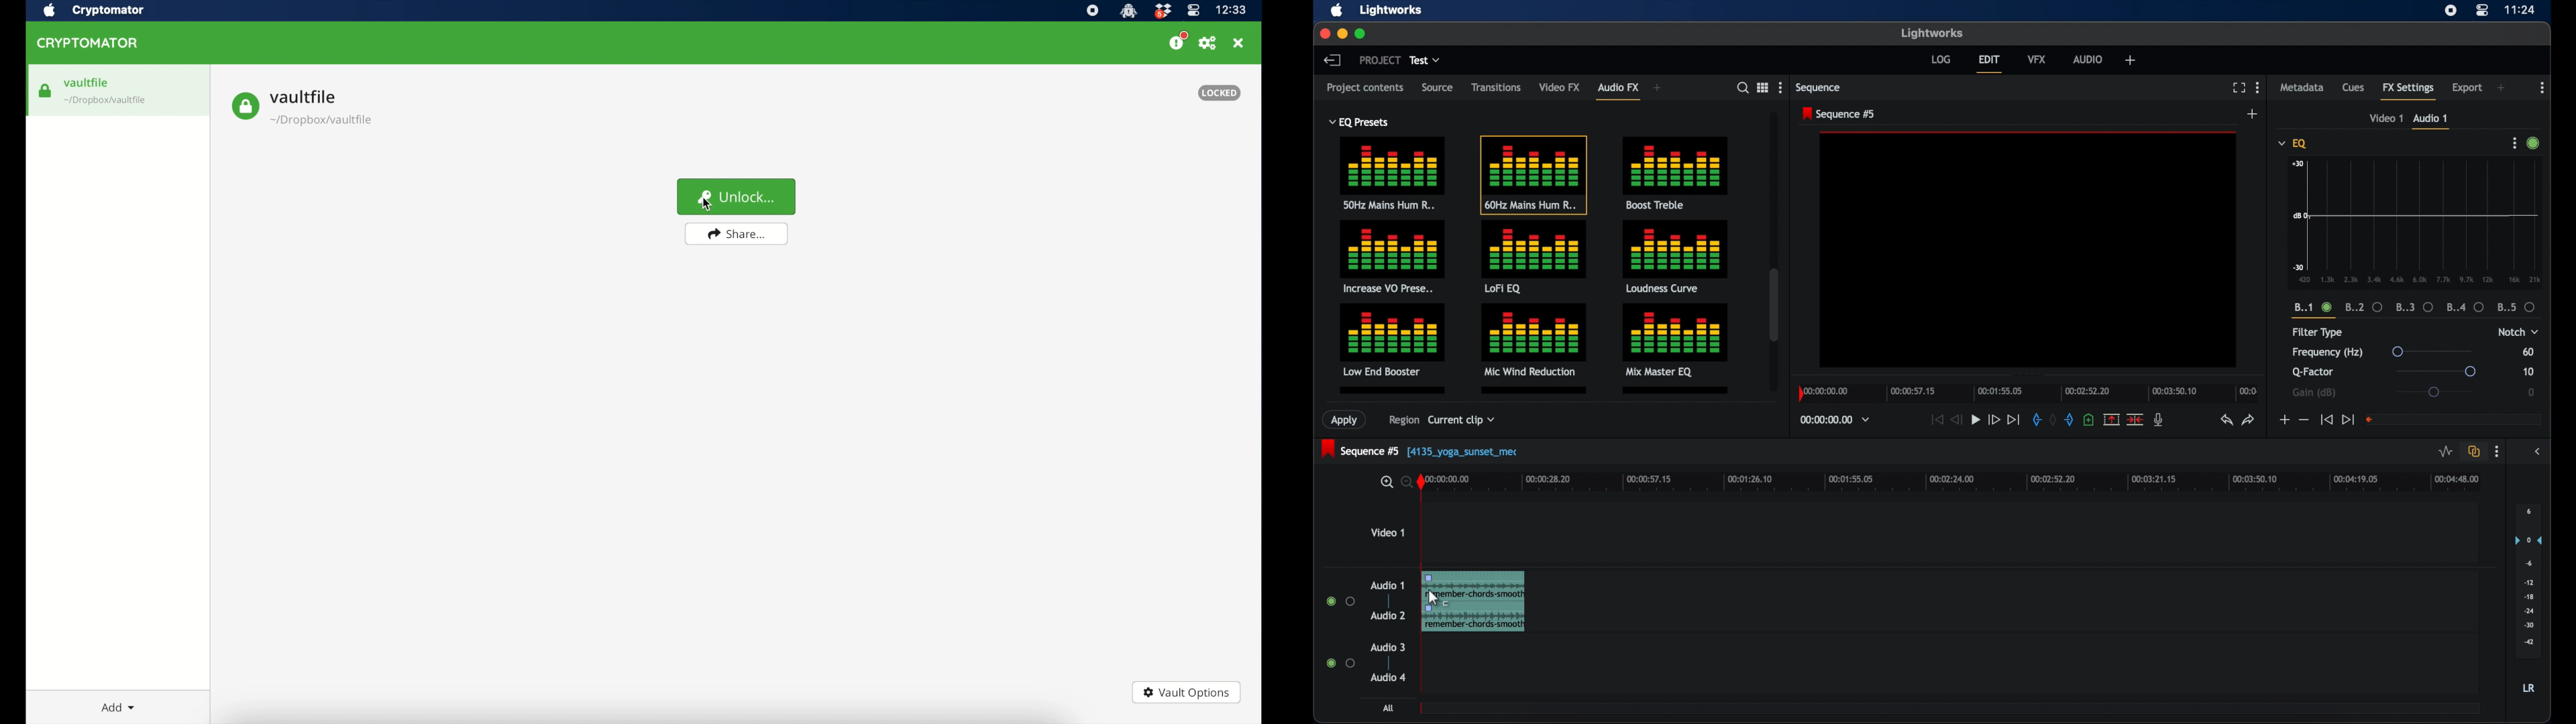  Describe the element at coordinates (2412, 223) in the screenshot. I see `graph` at that location.